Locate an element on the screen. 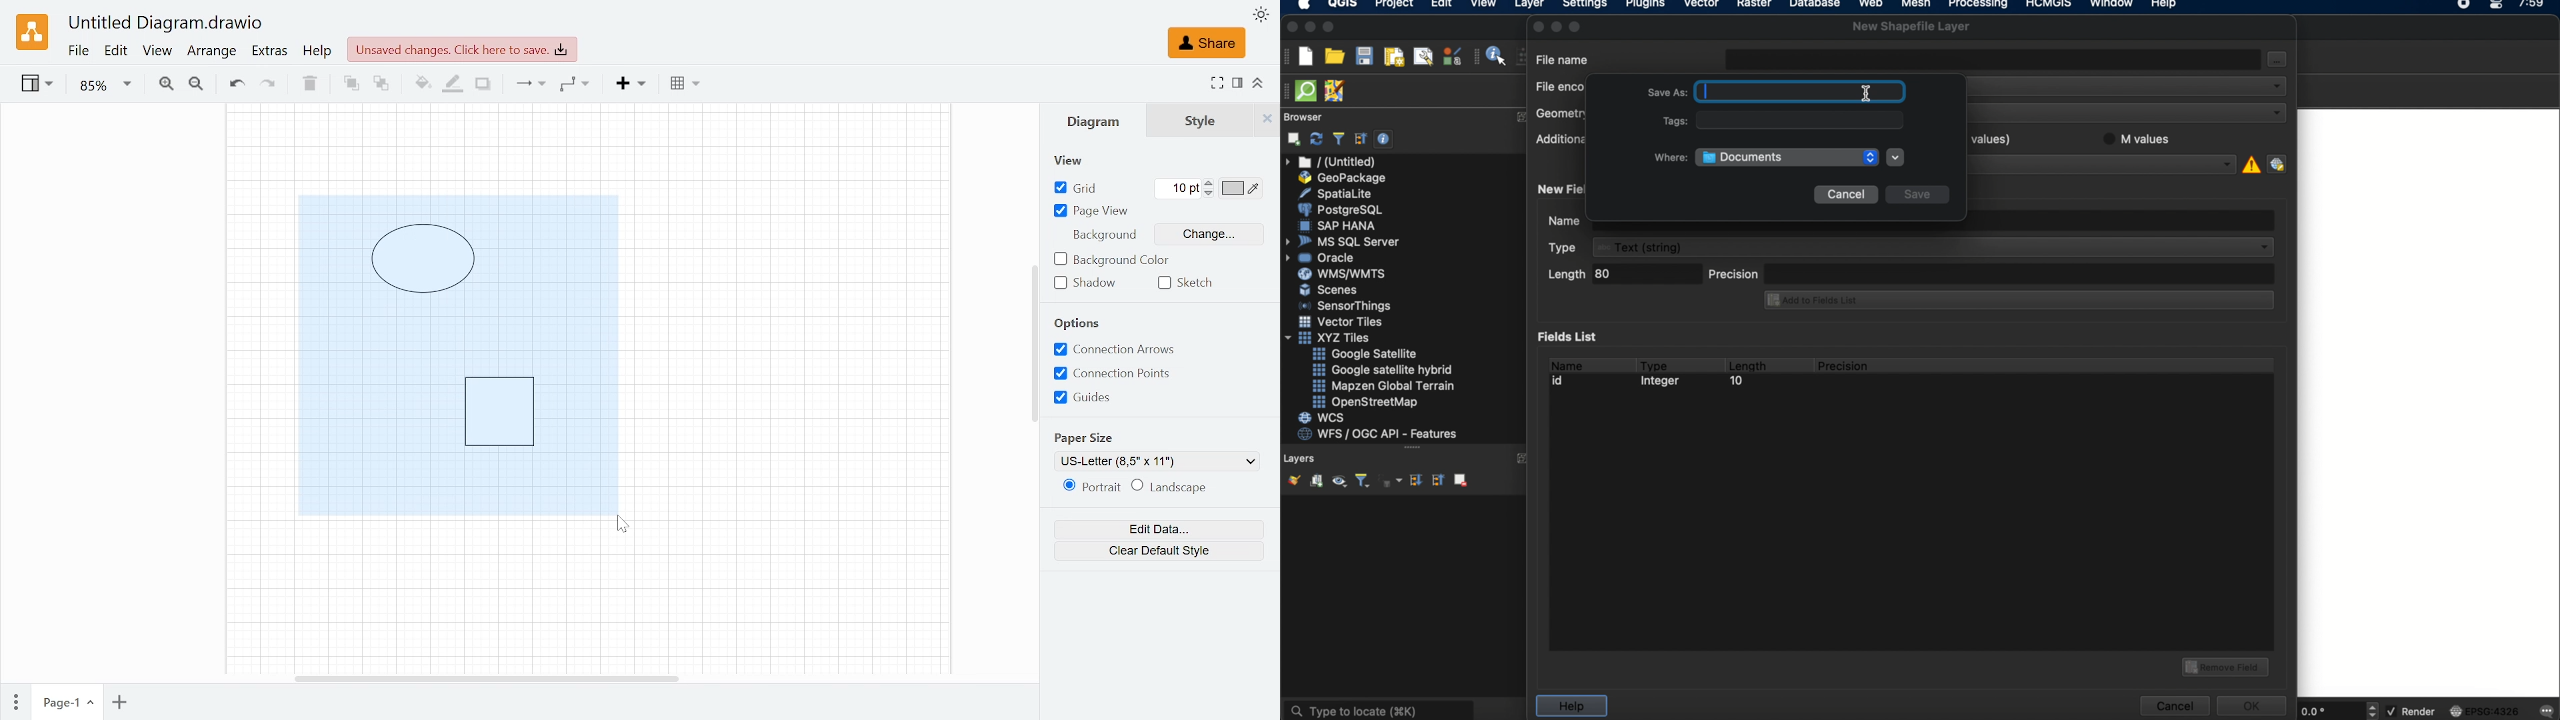 This screenshot has height=728, width=2576. Waypoints is located at coordinates (574, 85).